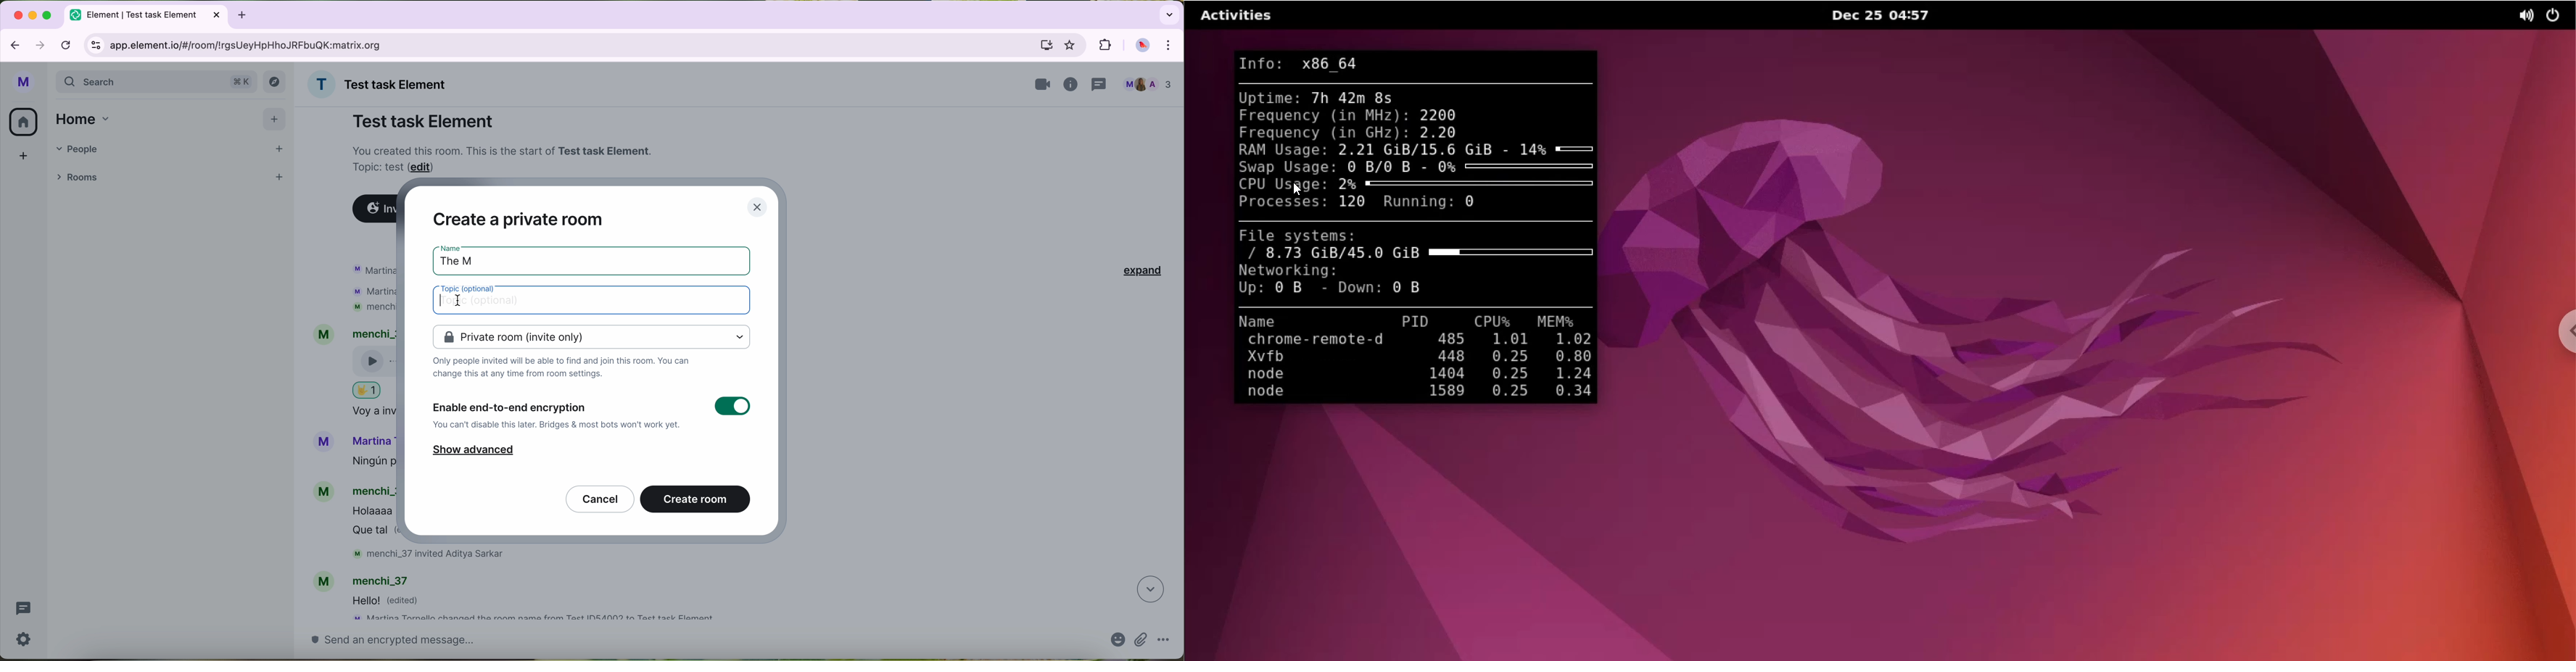  What do you see at coordinates (1168, 14) in the screenshot?
I see `search tabs` at bounding box center [1168, 14].